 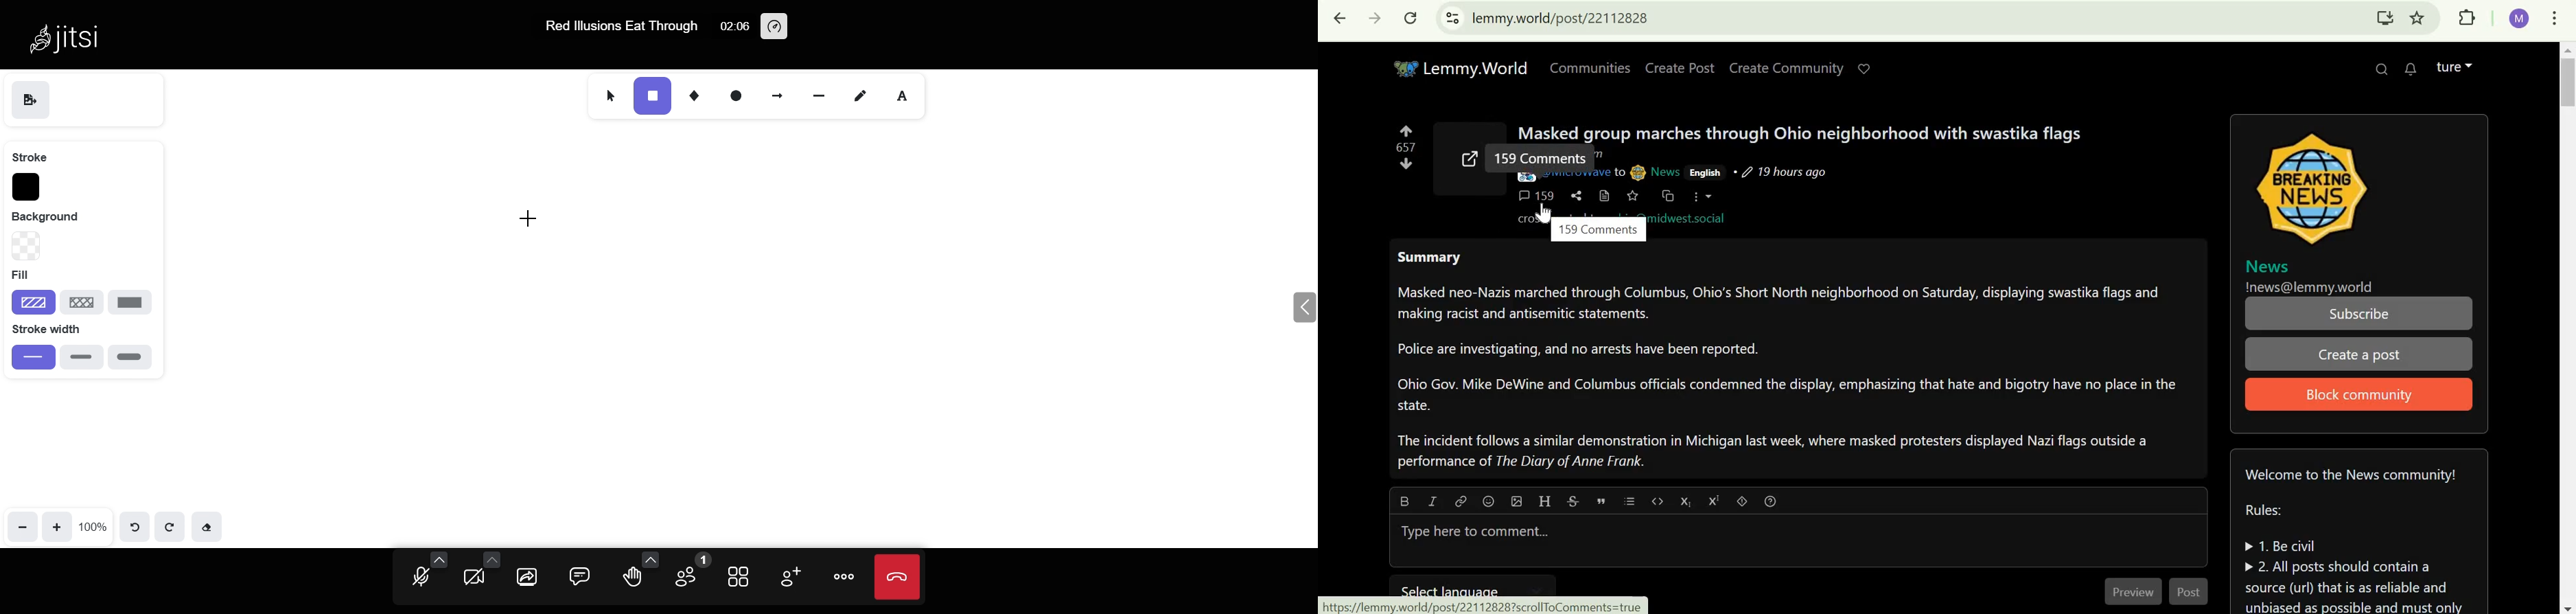 What do you see at coordinates (2356, 395) in the screenshot?
I see `Block community` at bounding box center [2356, 395].